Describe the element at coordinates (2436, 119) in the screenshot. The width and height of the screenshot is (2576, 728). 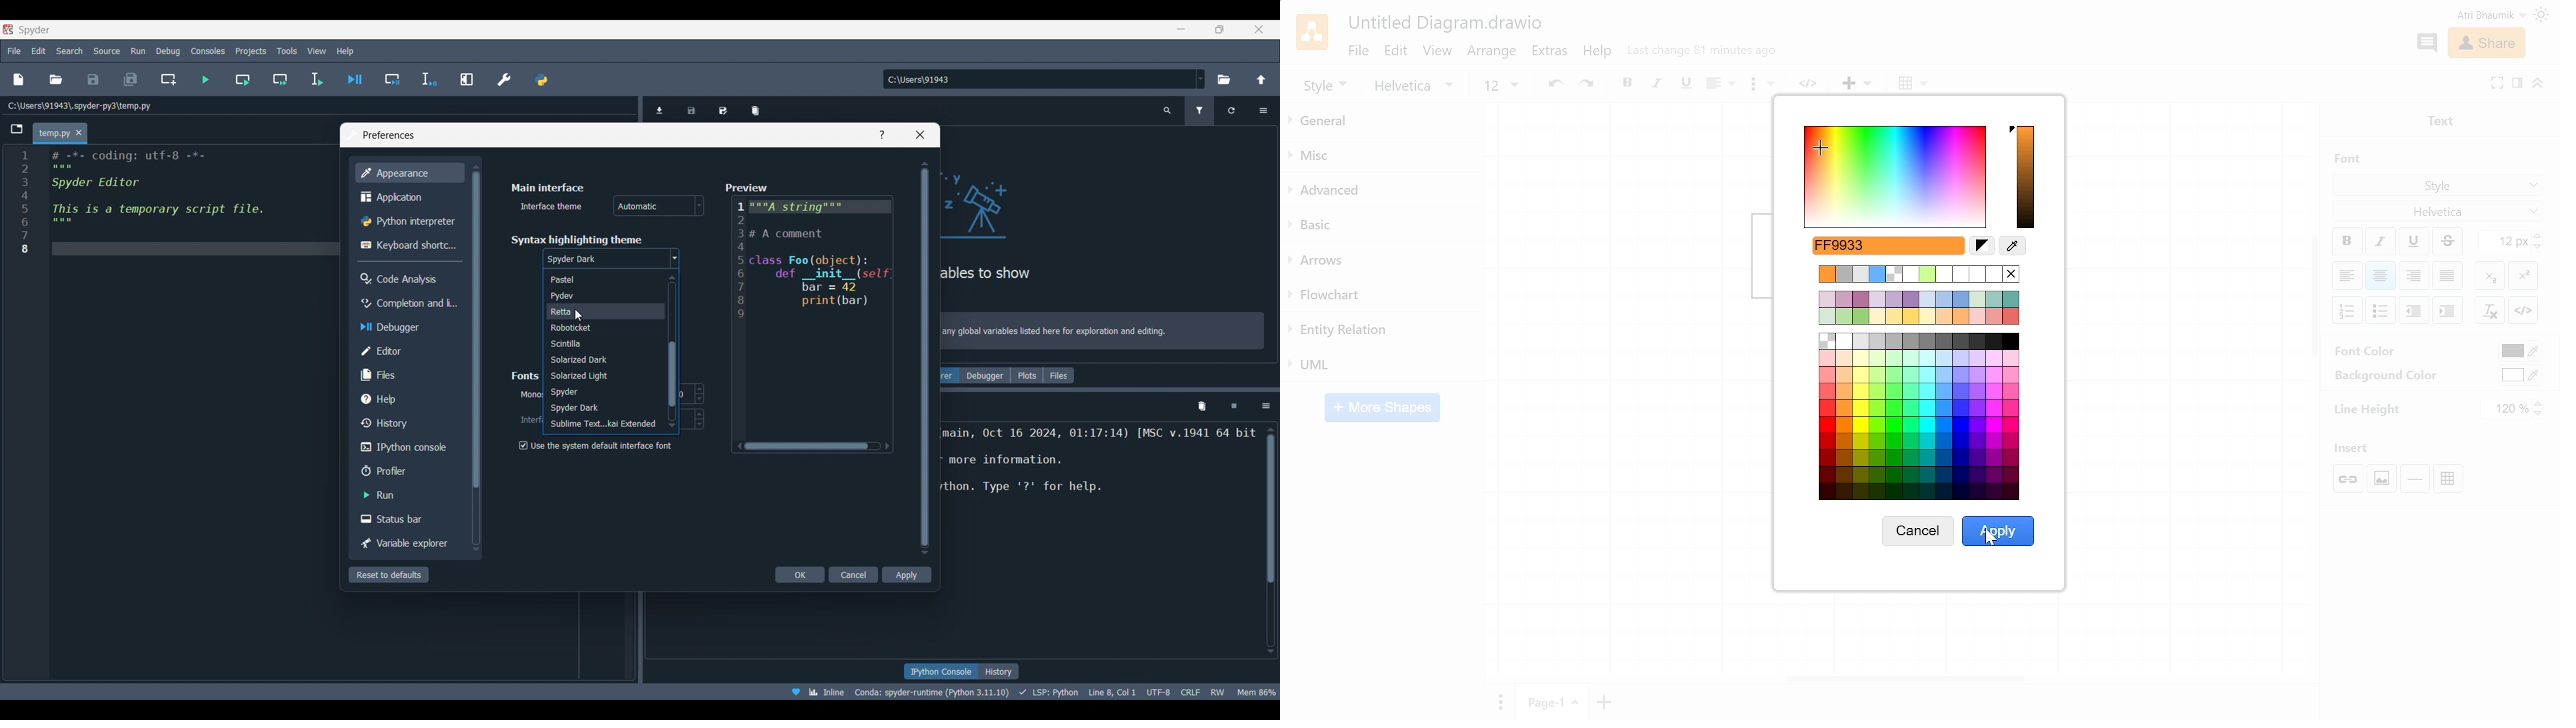
I see `Text` at that location.